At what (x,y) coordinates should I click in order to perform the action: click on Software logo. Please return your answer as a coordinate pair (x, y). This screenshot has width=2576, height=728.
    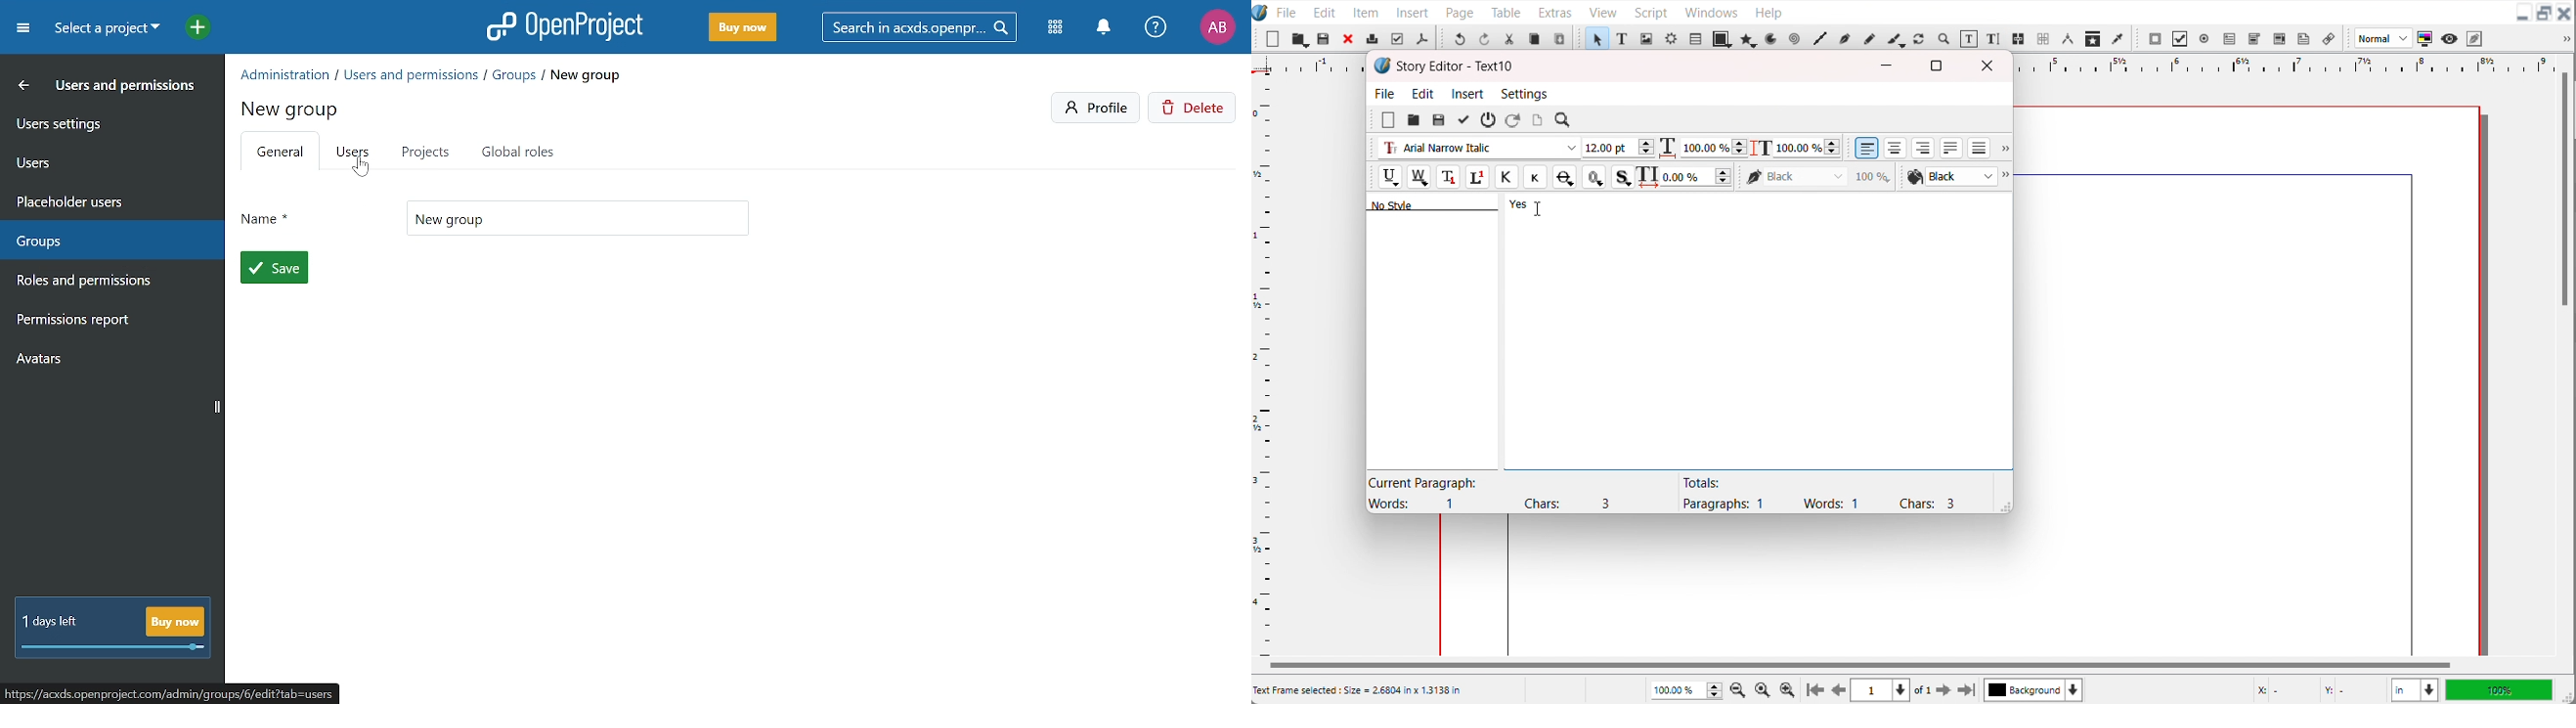
    Looking at the image, I should click on (1382, 66).